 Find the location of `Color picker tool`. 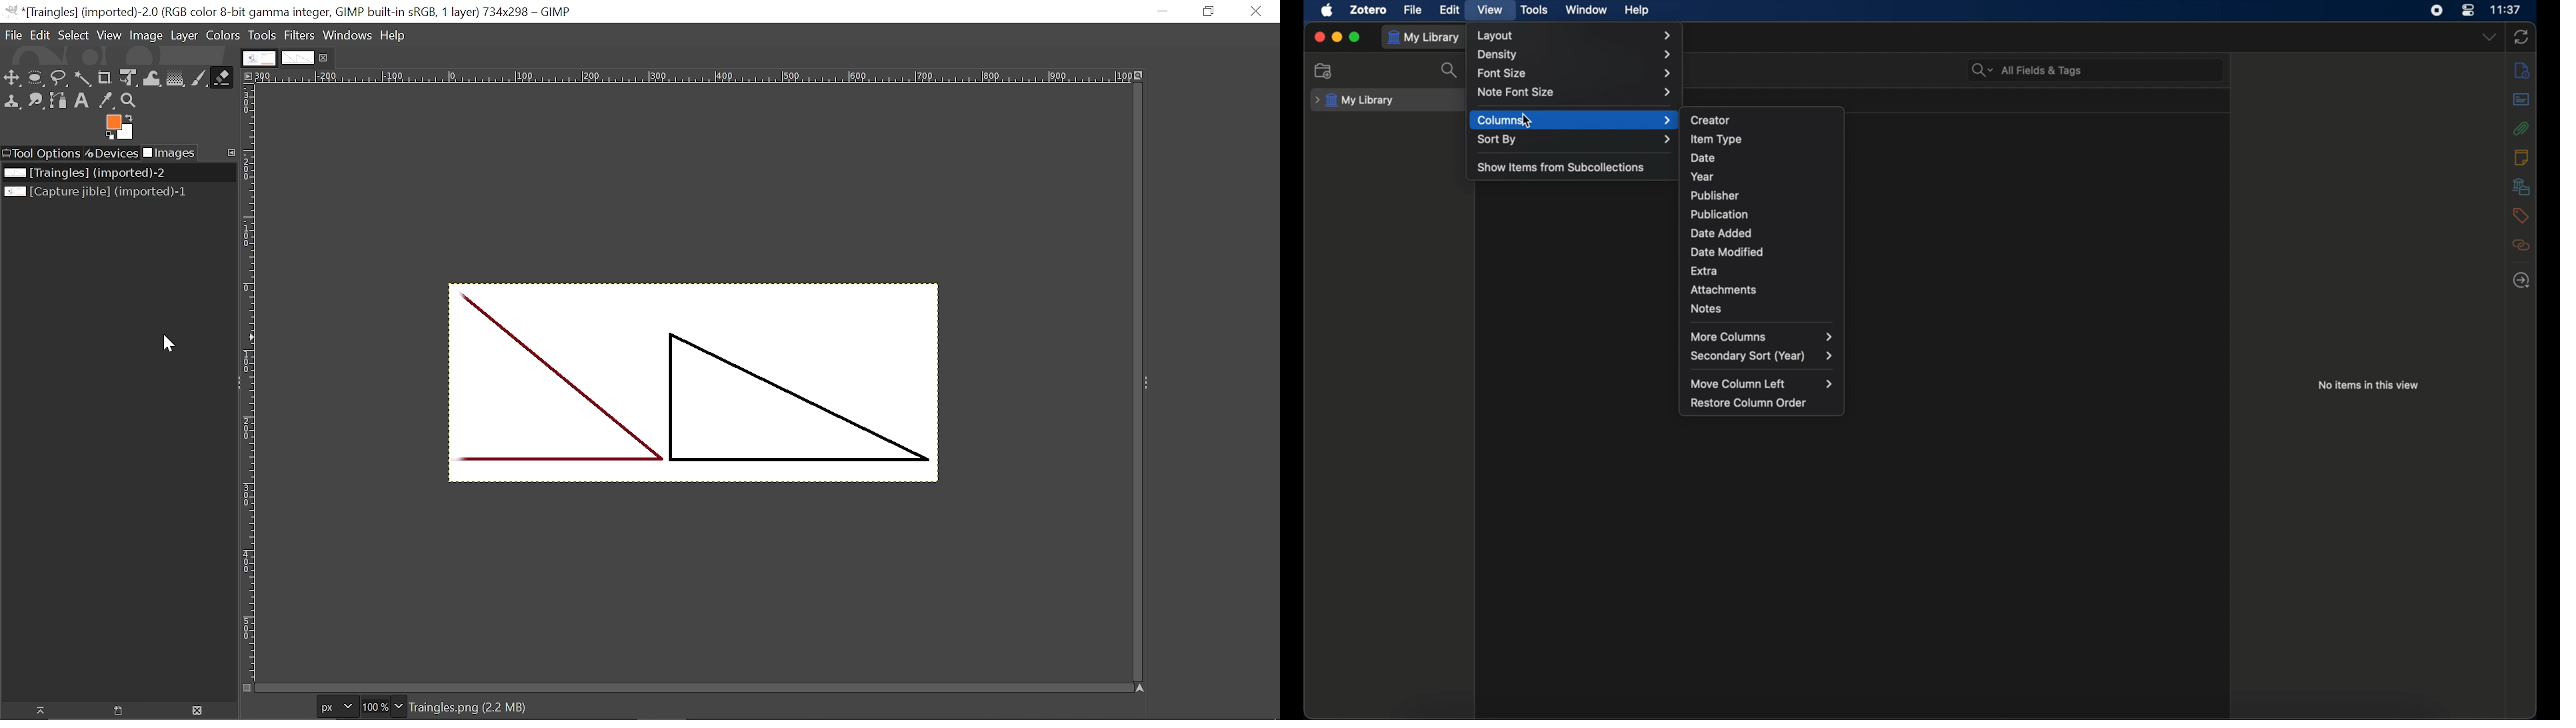

Color picker tool is located at coordinates (105, 101).